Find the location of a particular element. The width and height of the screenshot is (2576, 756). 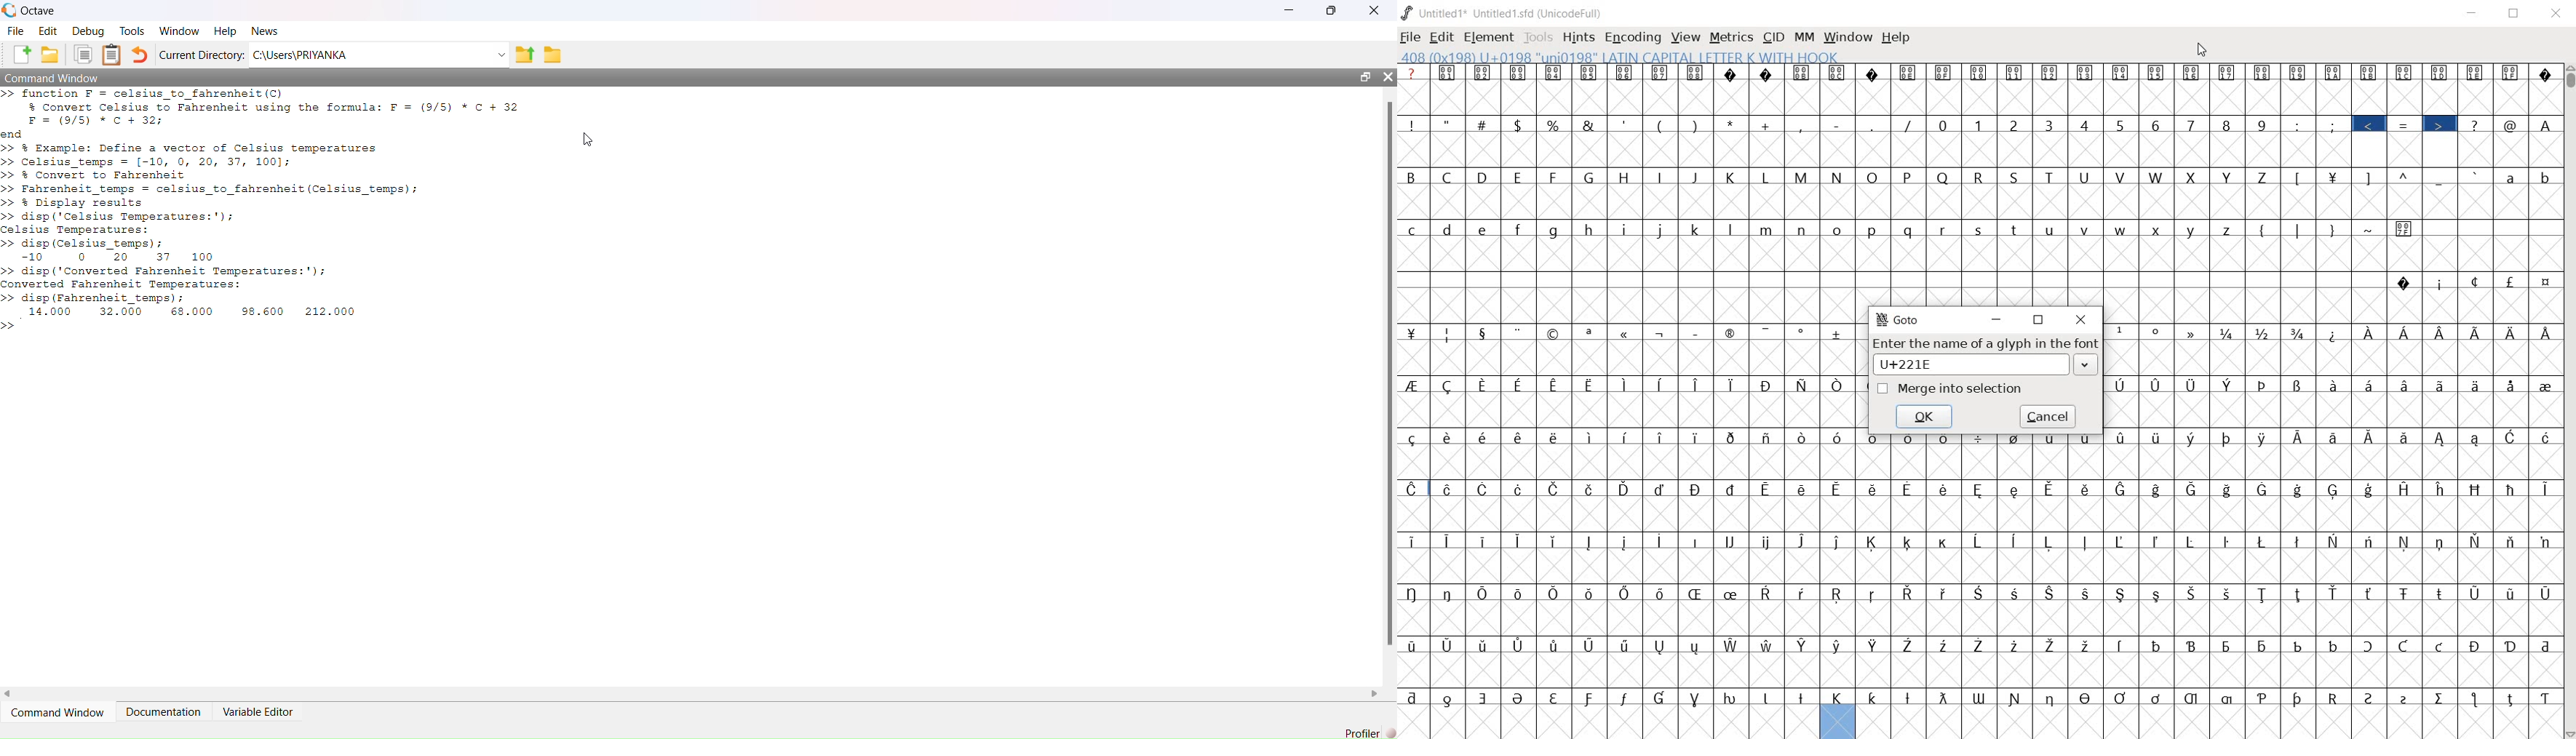

New script is located at coordinates (20, 54).